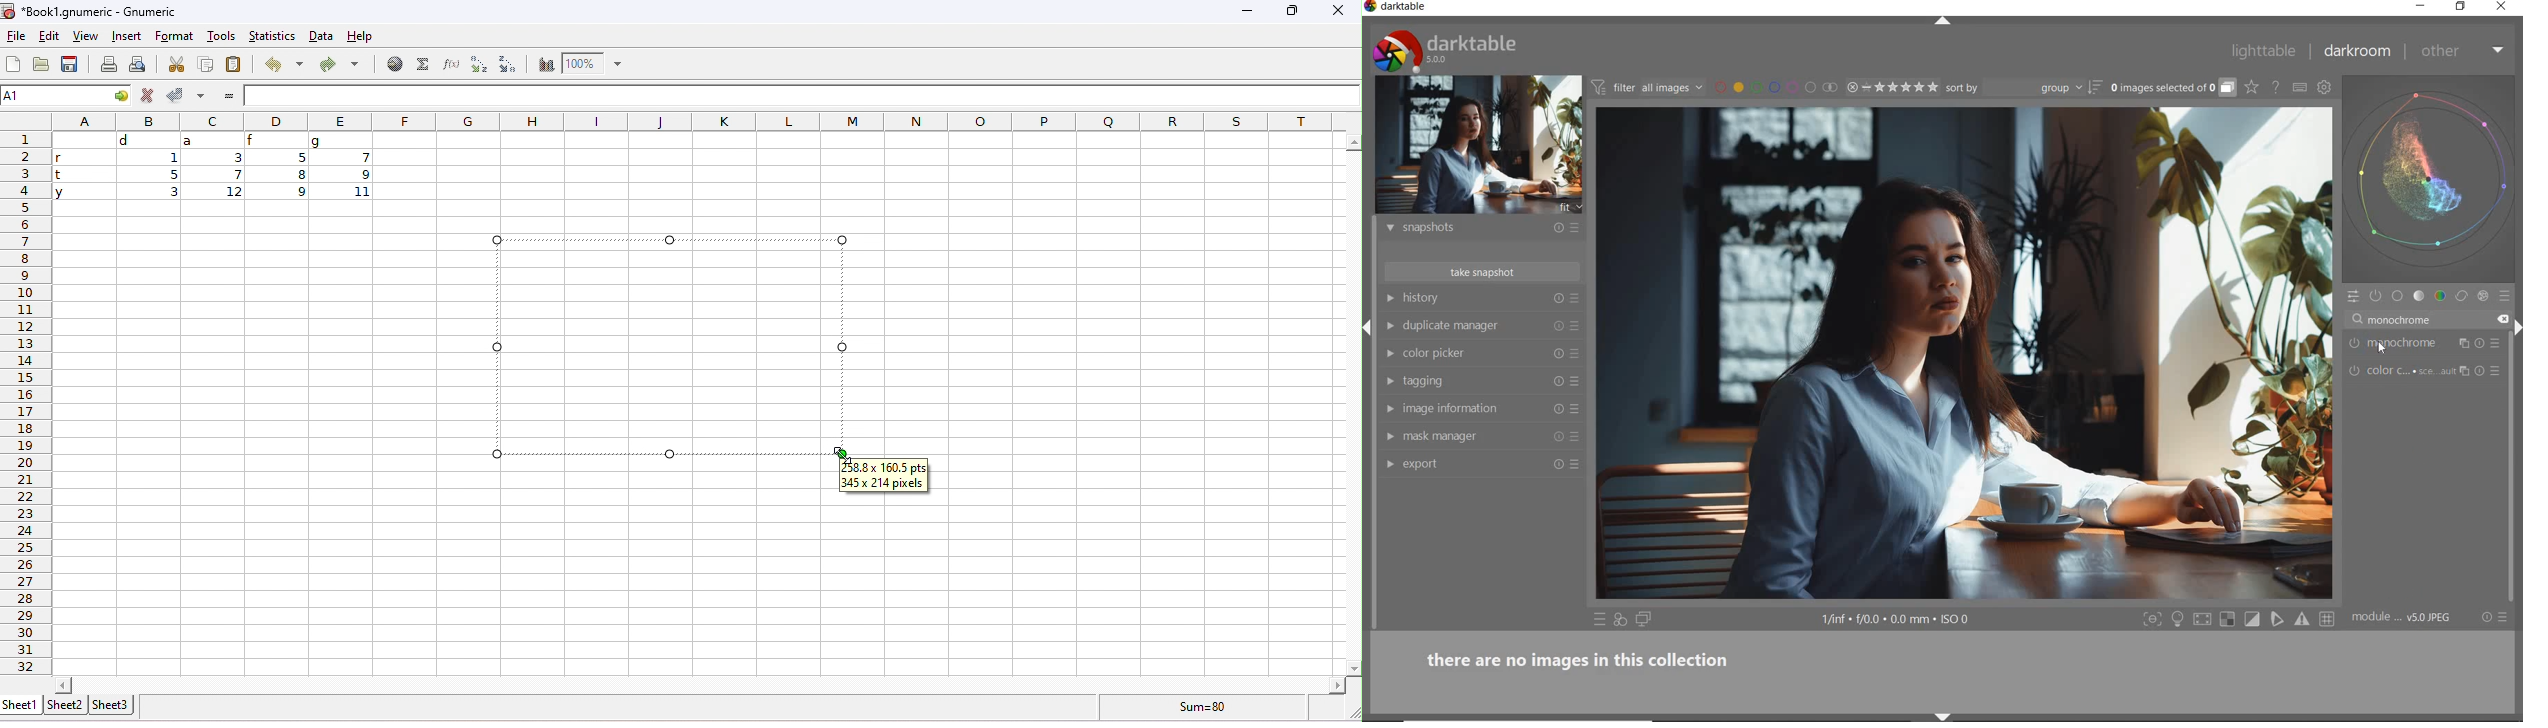  I want to click on file, so click(14, 36).